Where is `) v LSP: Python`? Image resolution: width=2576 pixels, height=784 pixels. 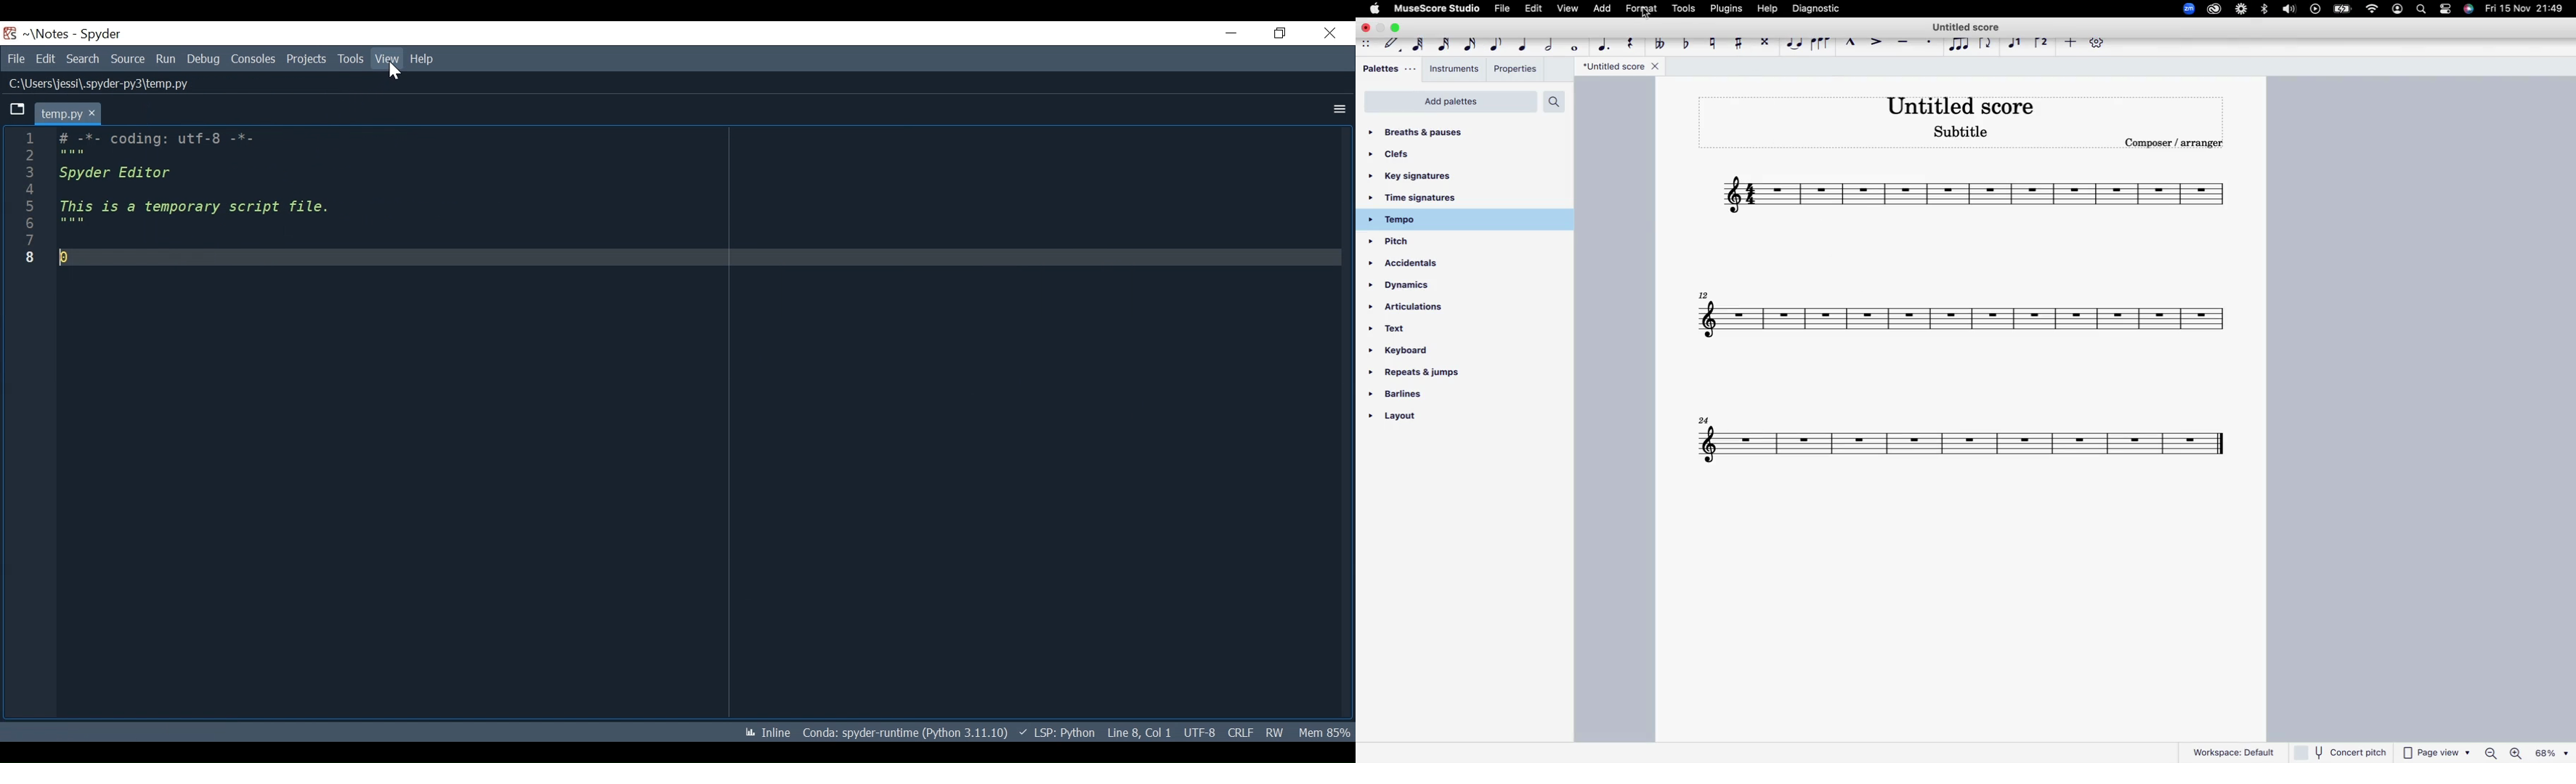
) v LSP: Python is located at coordinates (1058, 732).